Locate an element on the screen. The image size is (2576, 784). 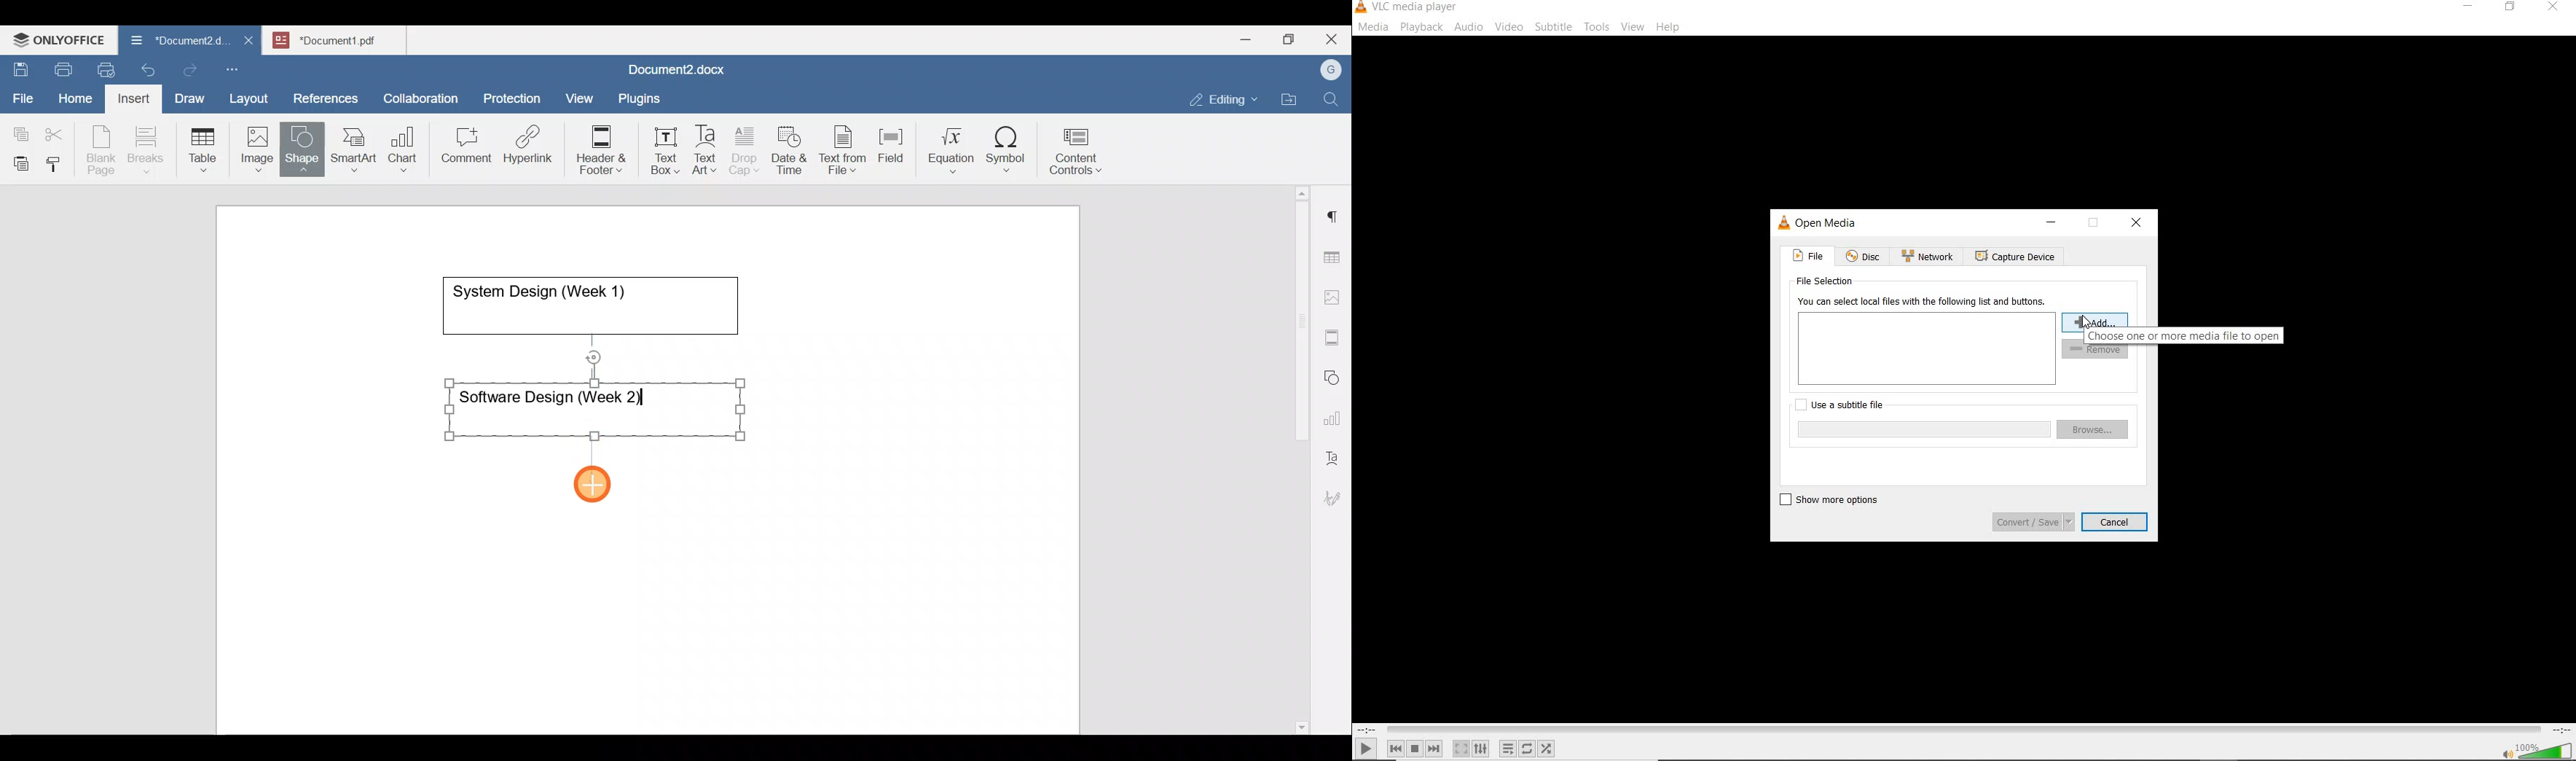
Content controls is located at coordinates (1078, 156).